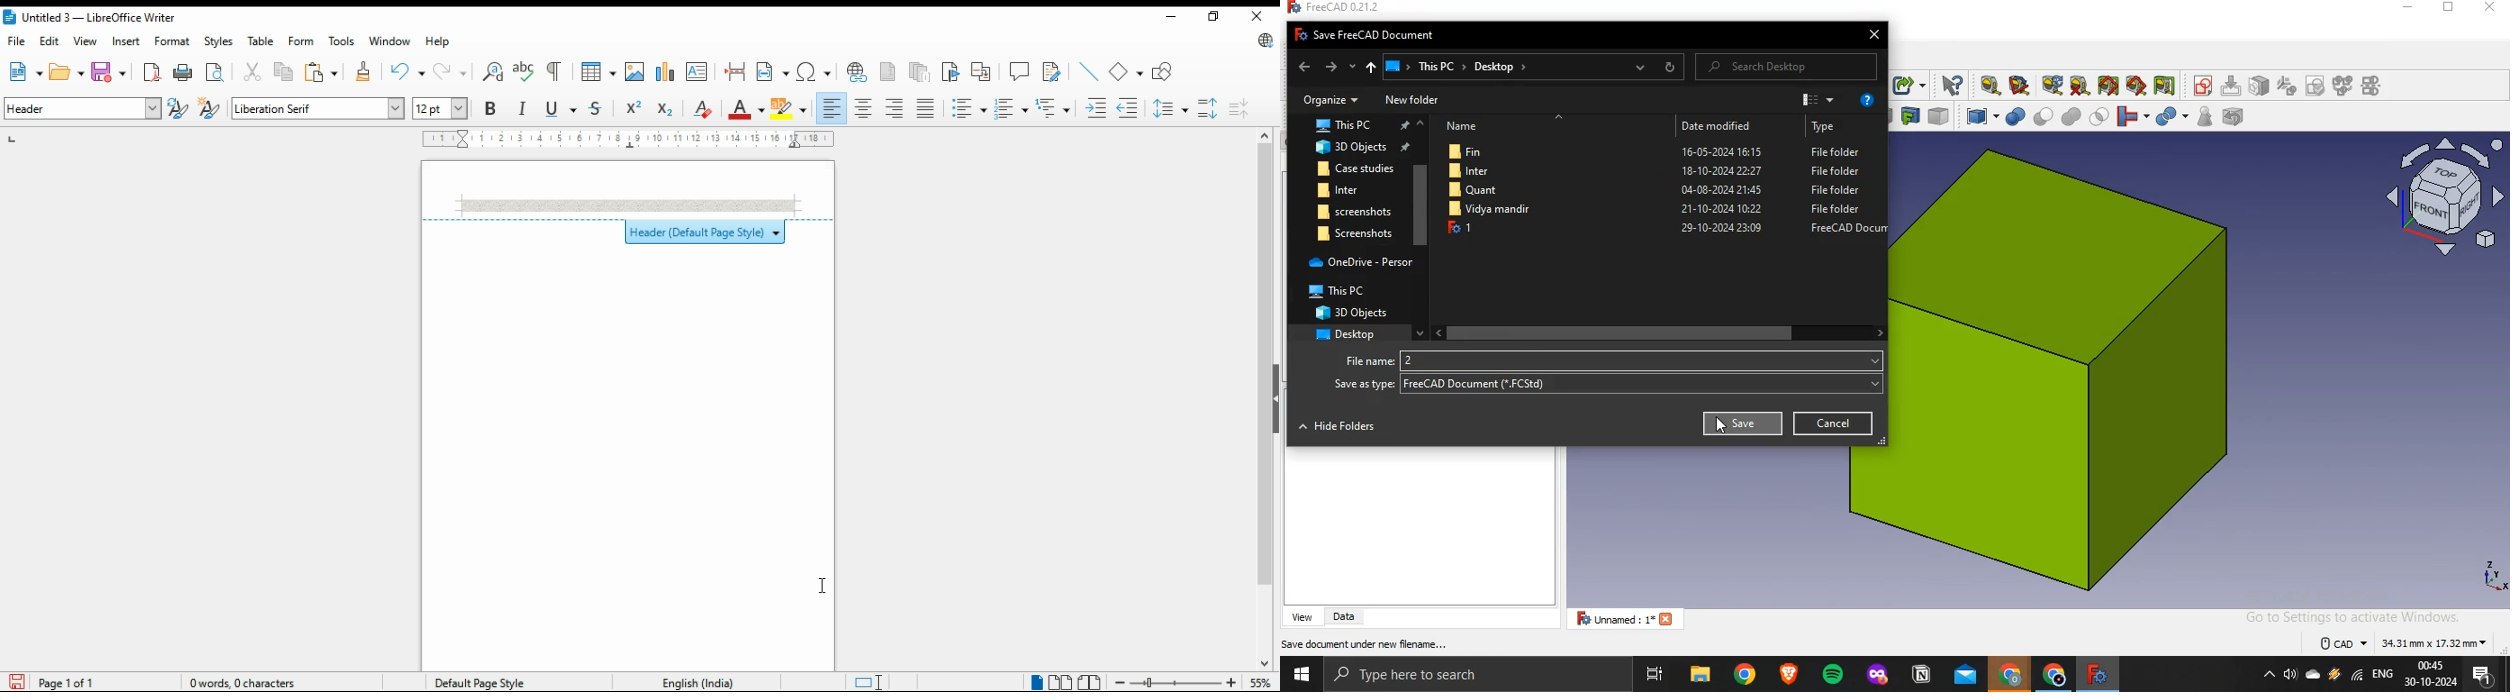 Image resolution: width=2520 pixels, height=700 pixels. Describe the element at coordinates (250, 682) in the screenshot. I see `document information` at that location.